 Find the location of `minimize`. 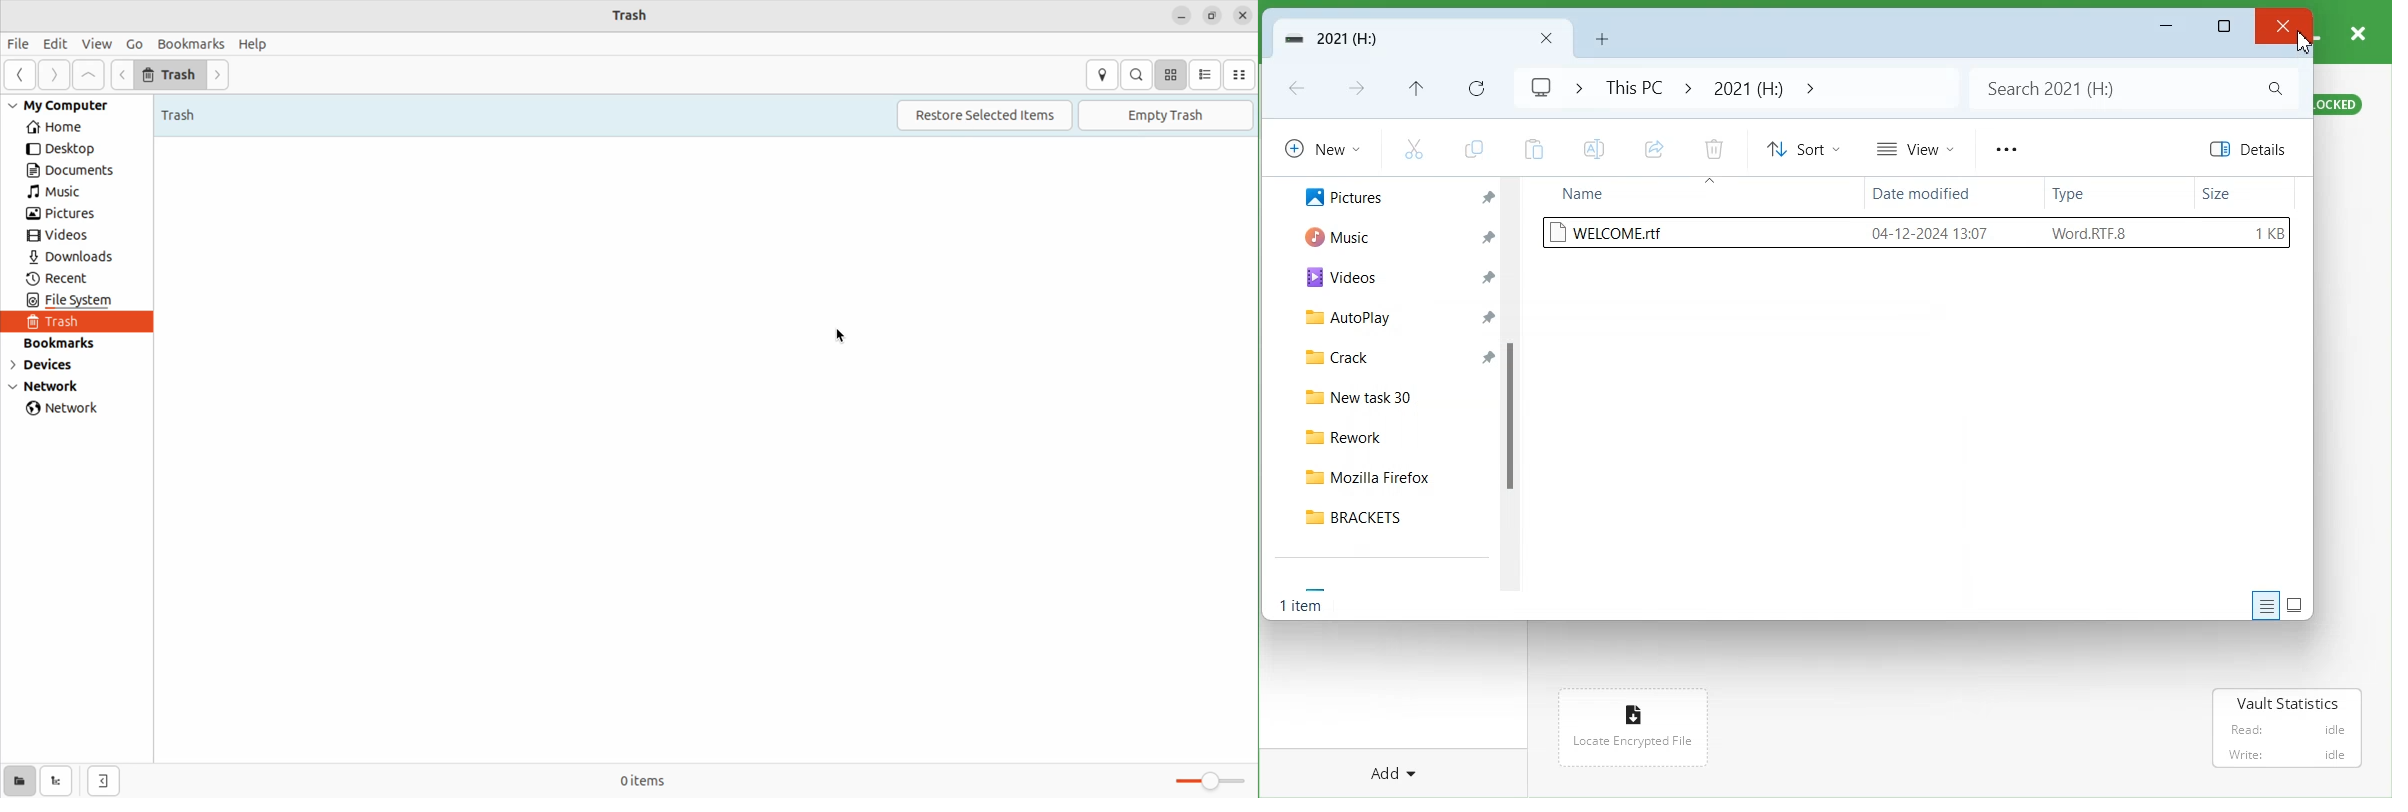

minimize is located at coordinates (1181, 16).